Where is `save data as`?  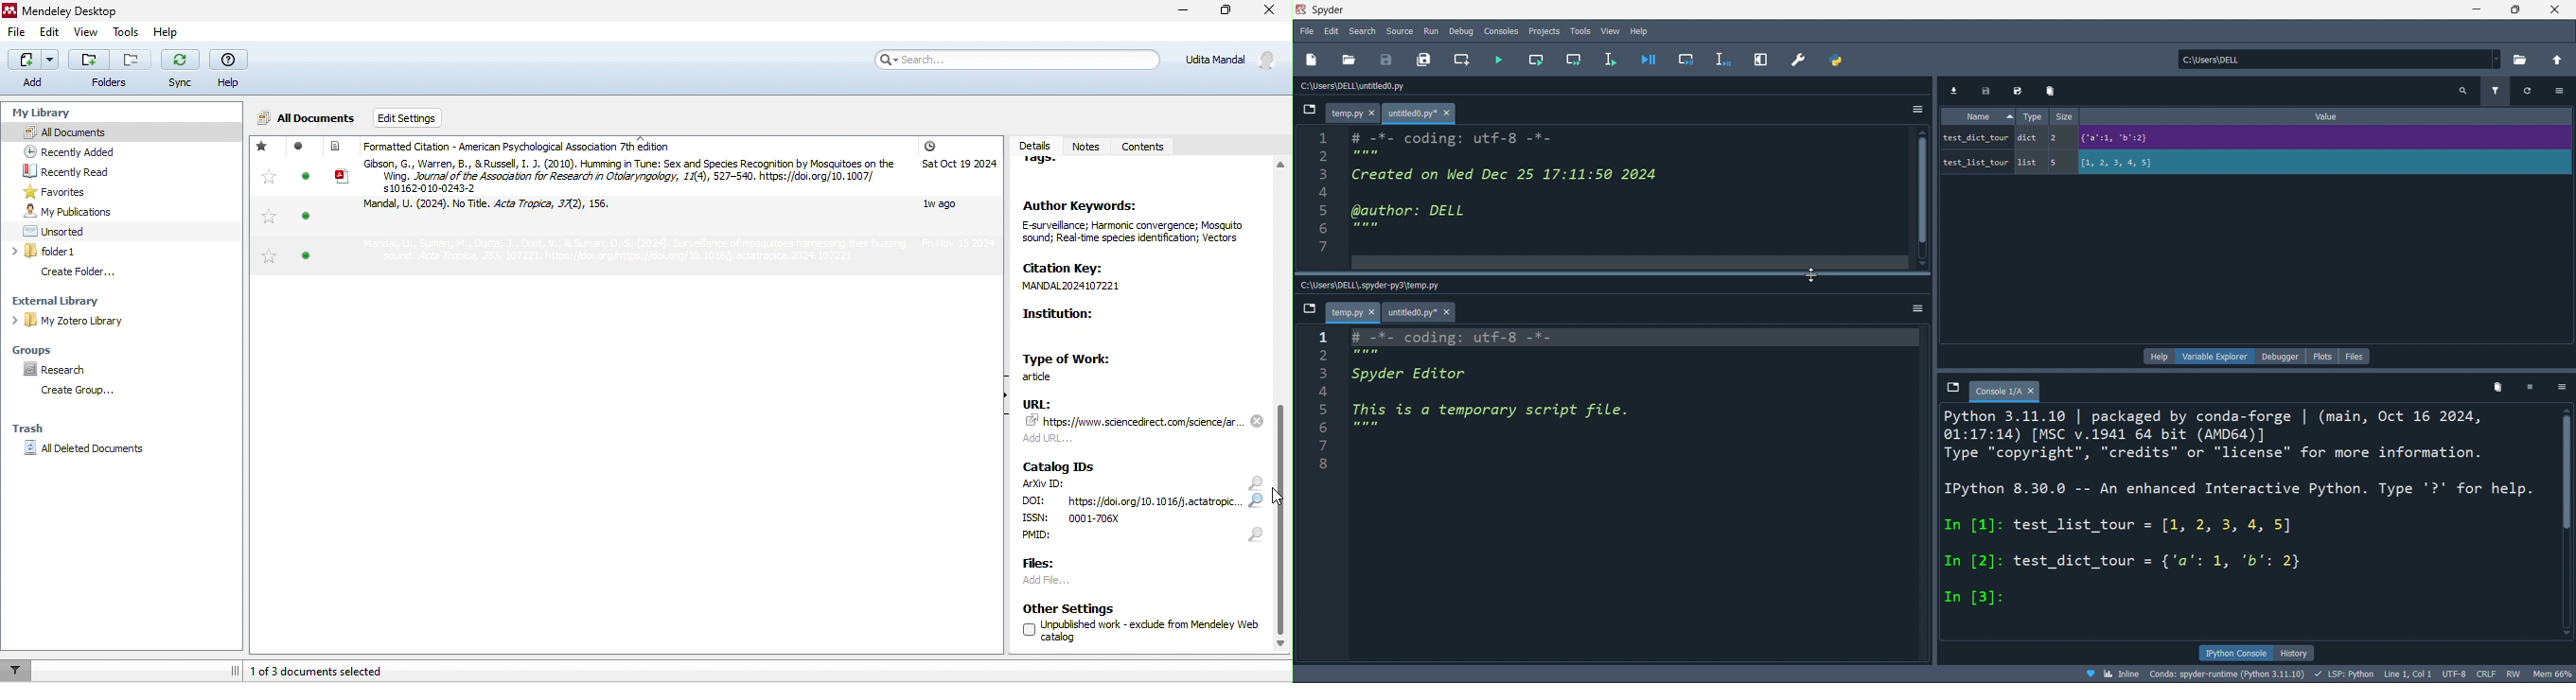
save data as is located at coordinates (2021, 91).